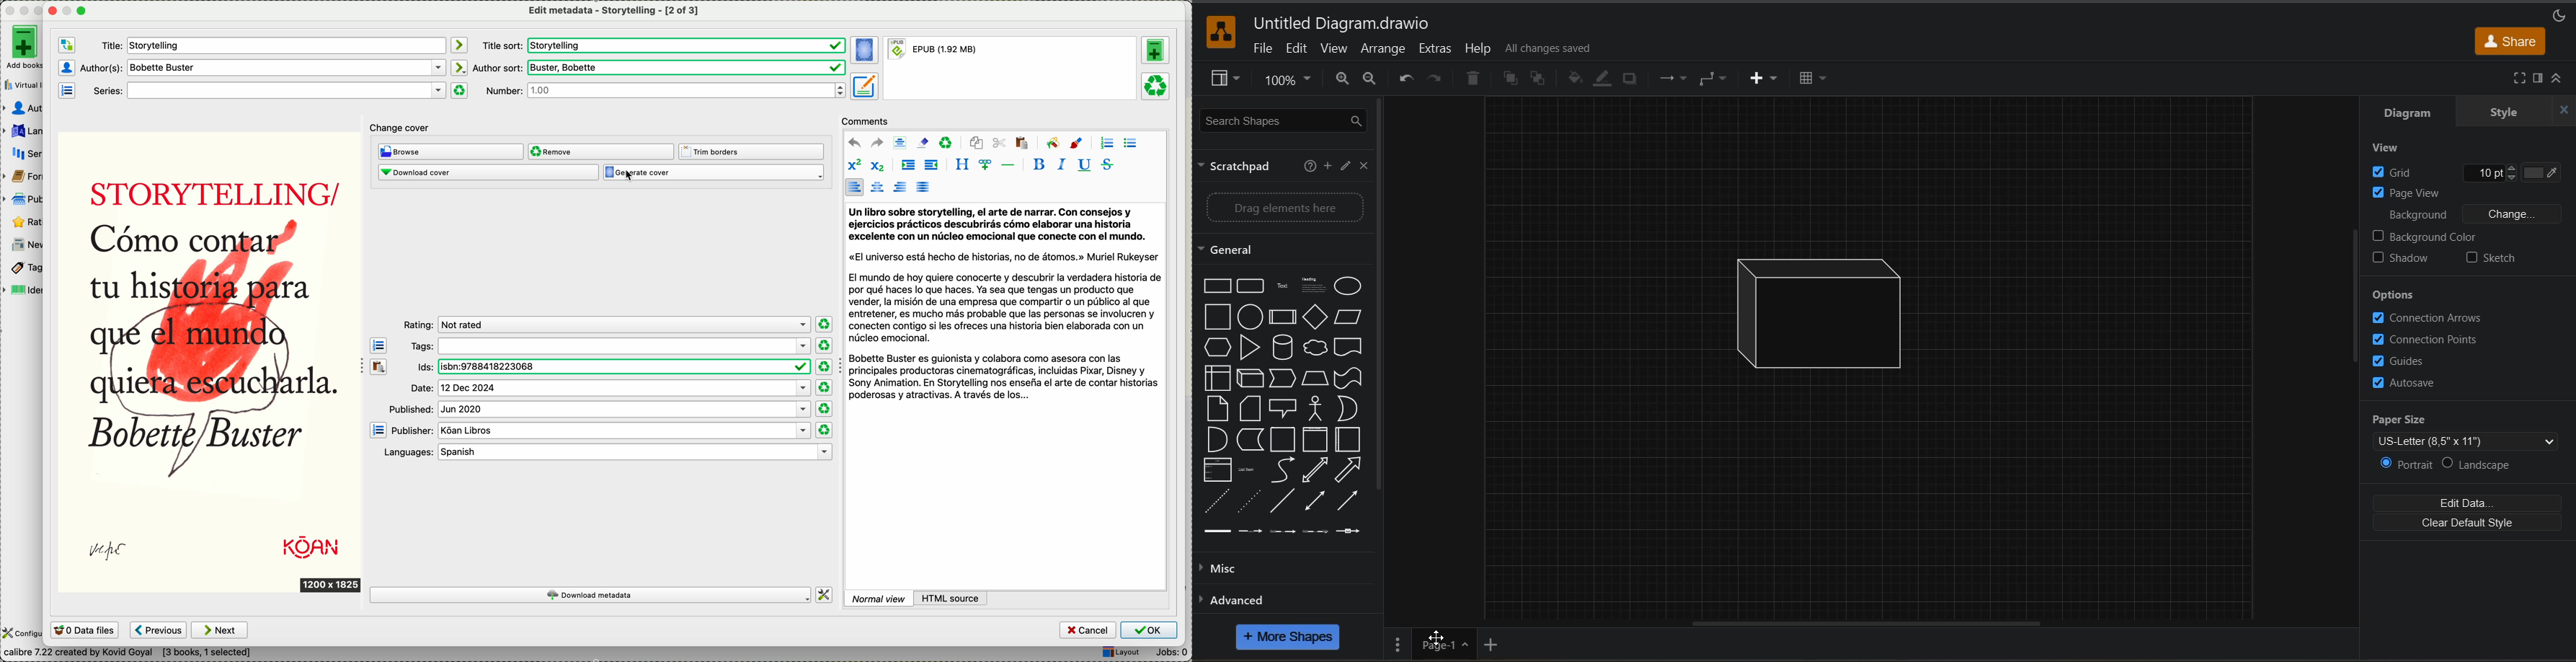 The width and height of the screenshot is (2576, 672). I want to click on download metadata, so click(590, 595).